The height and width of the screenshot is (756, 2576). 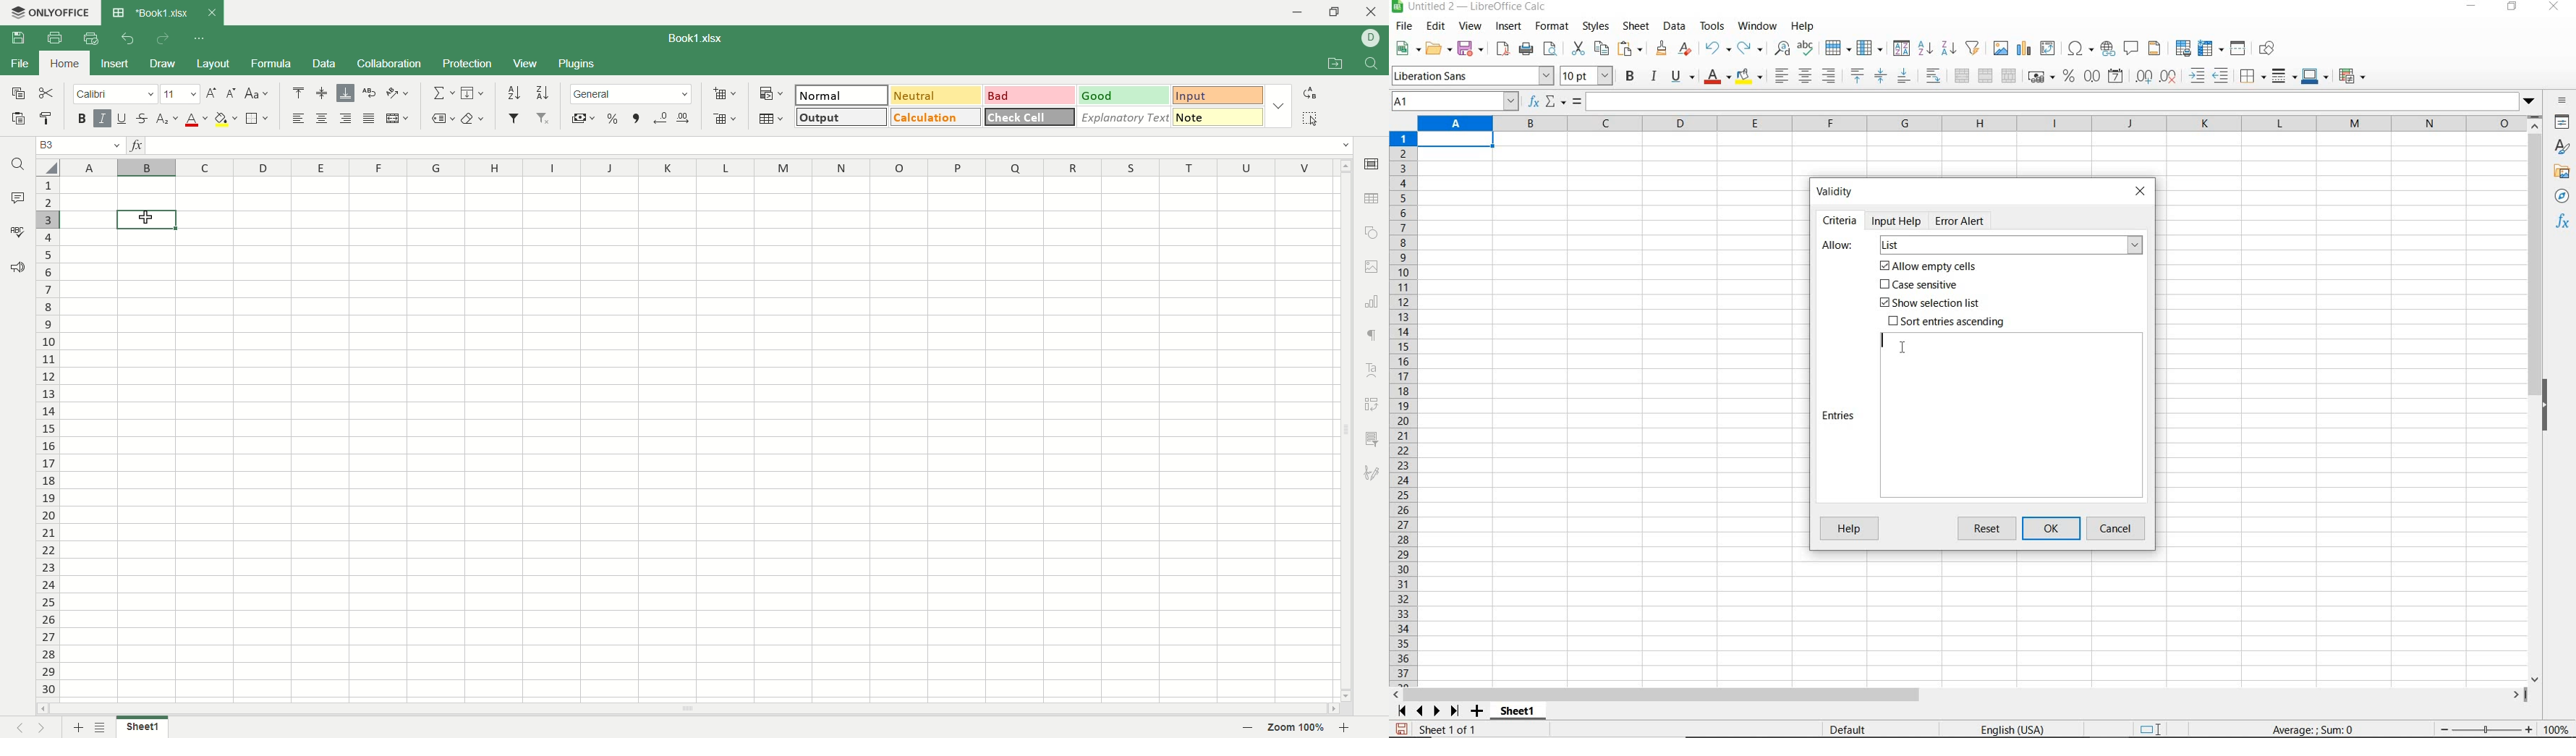 What do you see at coordinates (2565, 223) in the screenshot?
I see `functions` at bounding box center [2565, 223].